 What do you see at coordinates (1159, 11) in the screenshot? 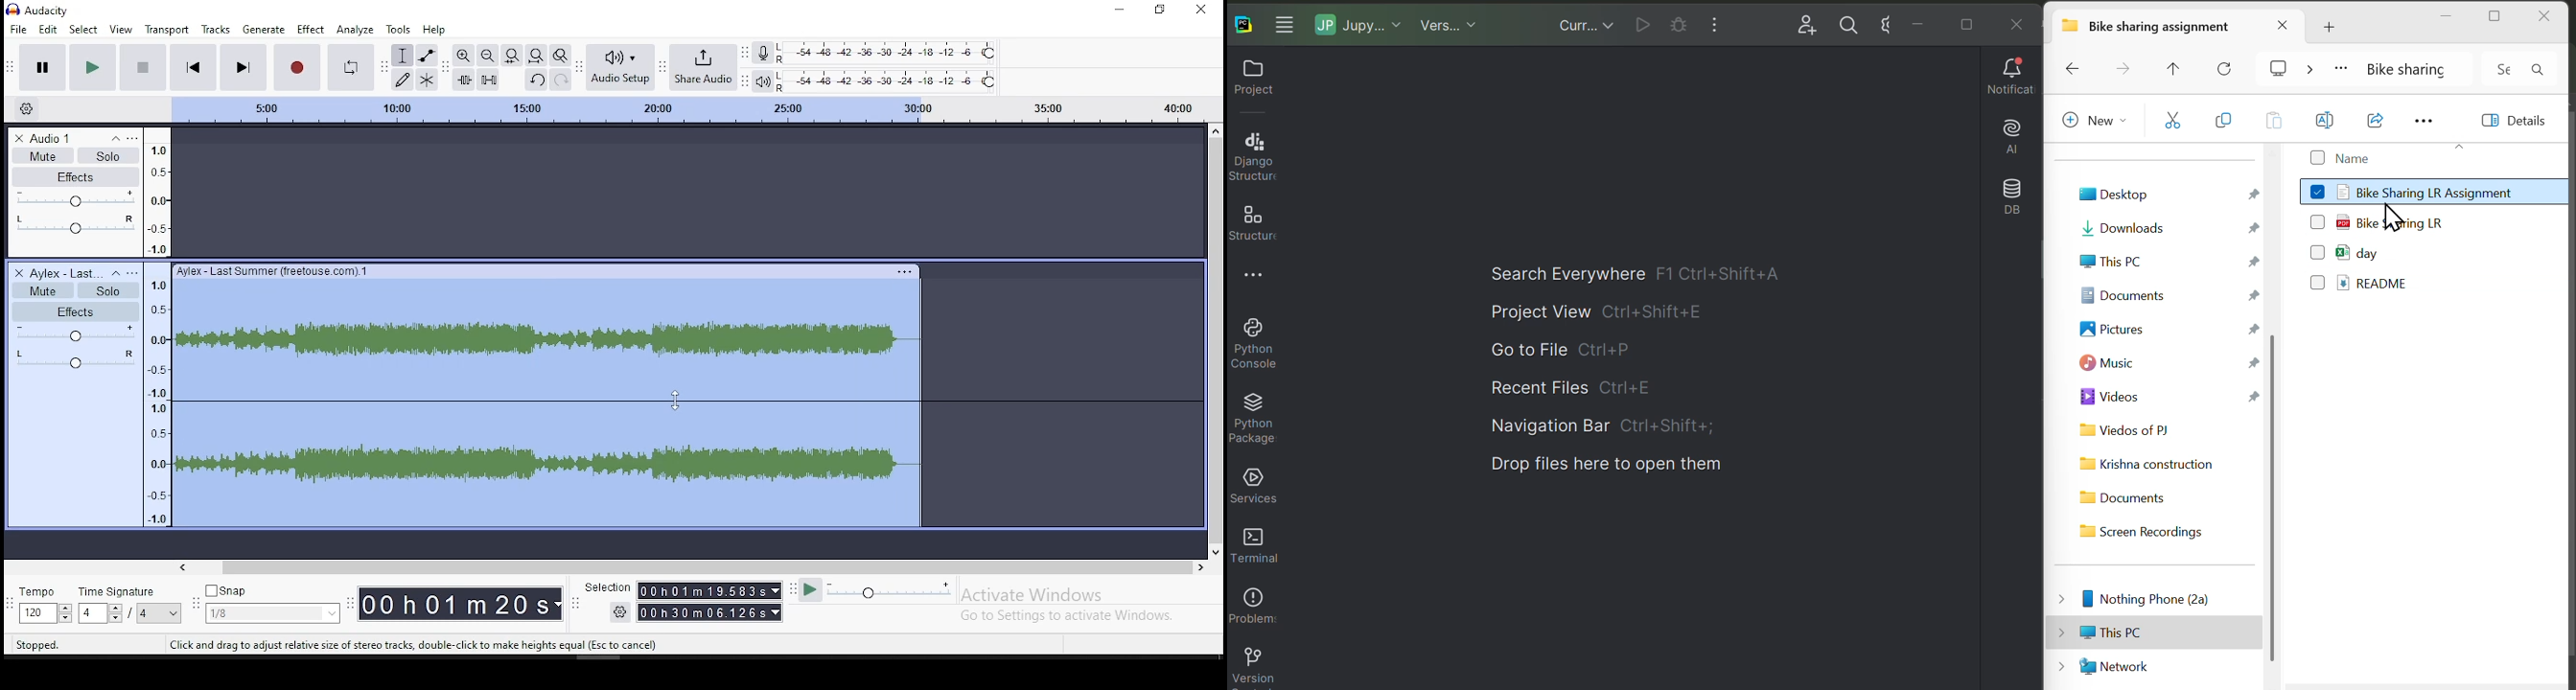
I see `restore` at bounding box center [1159, 11].